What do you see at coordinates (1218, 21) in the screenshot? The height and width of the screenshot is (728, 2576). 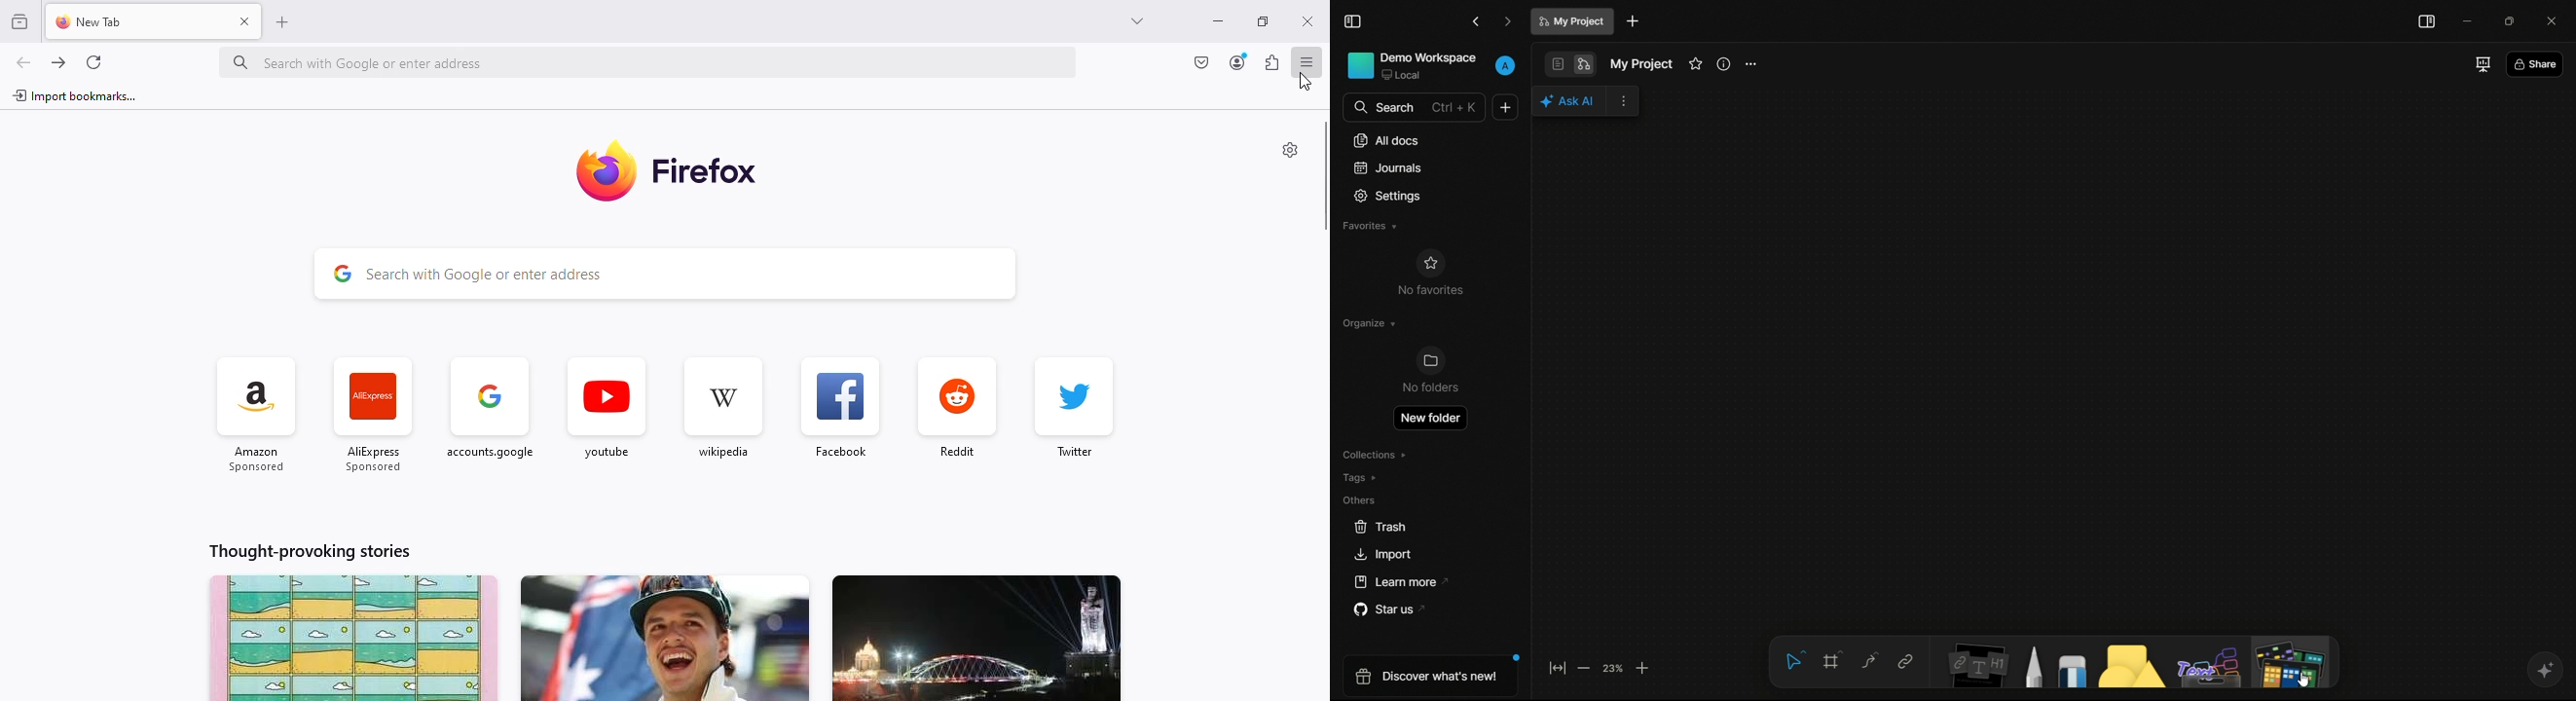 I see `minimize` at bounding box center [1218, 21].